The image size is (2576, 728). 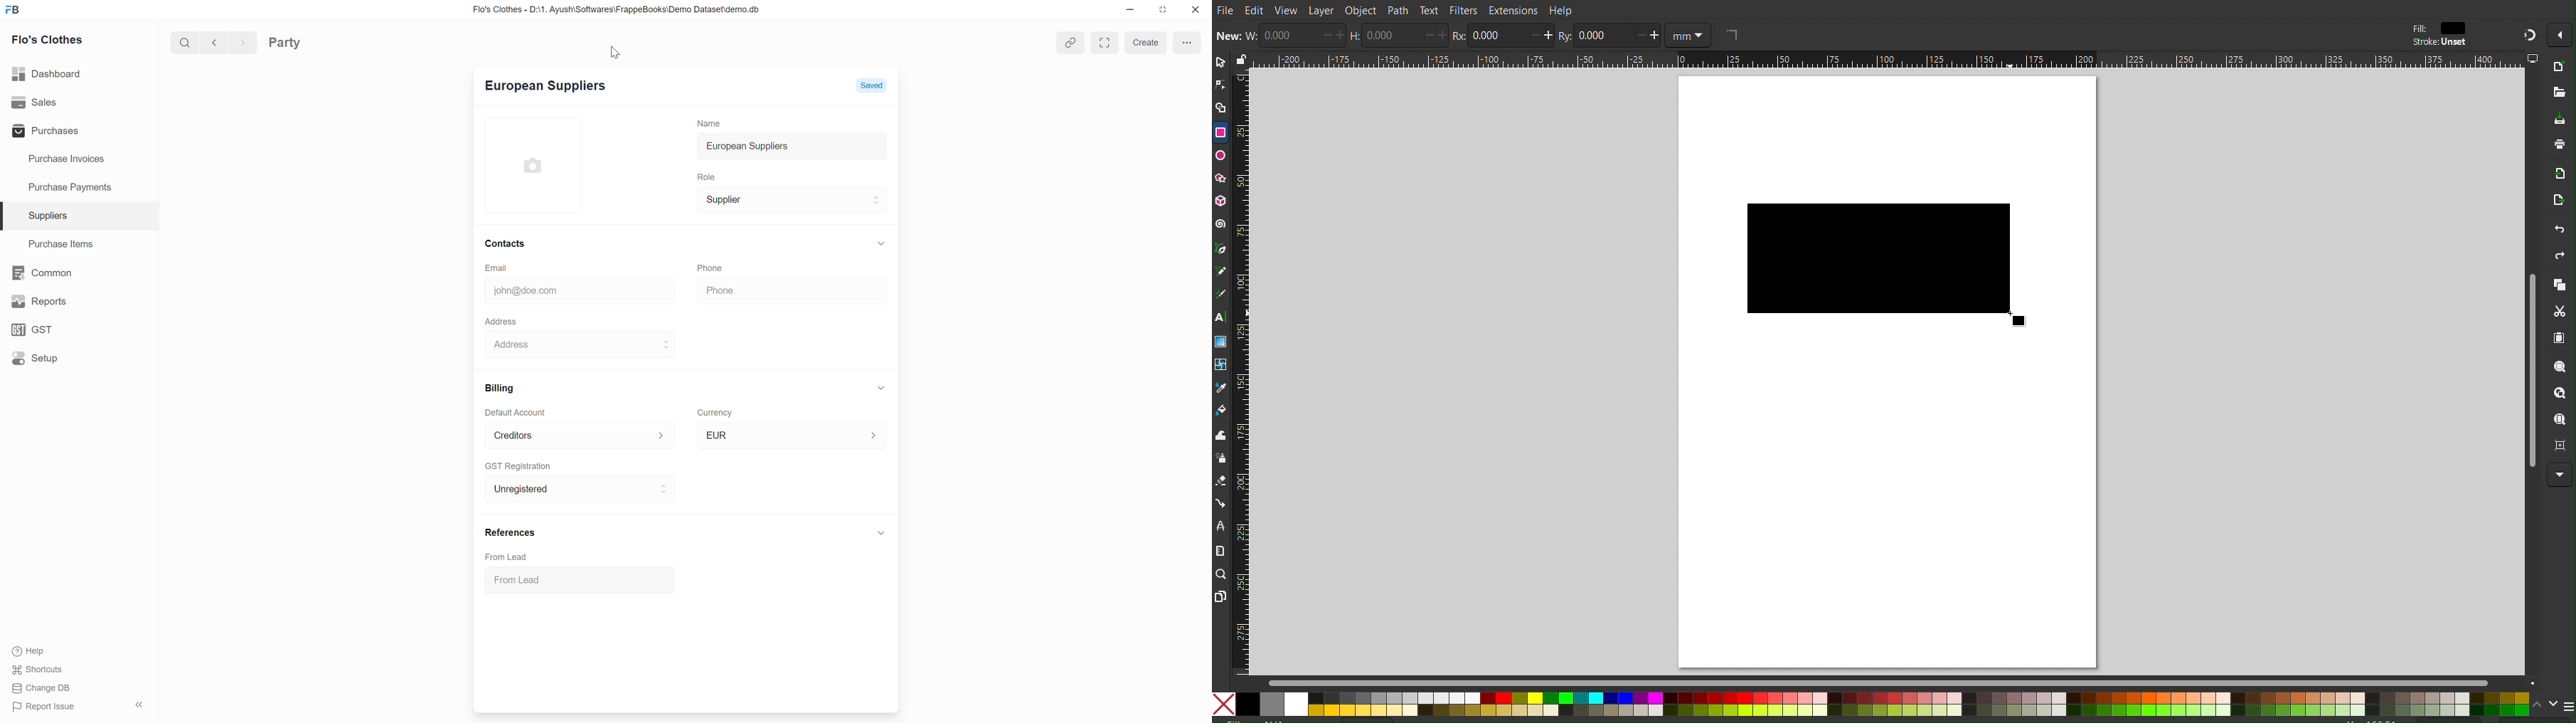 What do you see at coordinates (27, 653) in the screenshot?
I see `help` at bounding box center [27, 653].